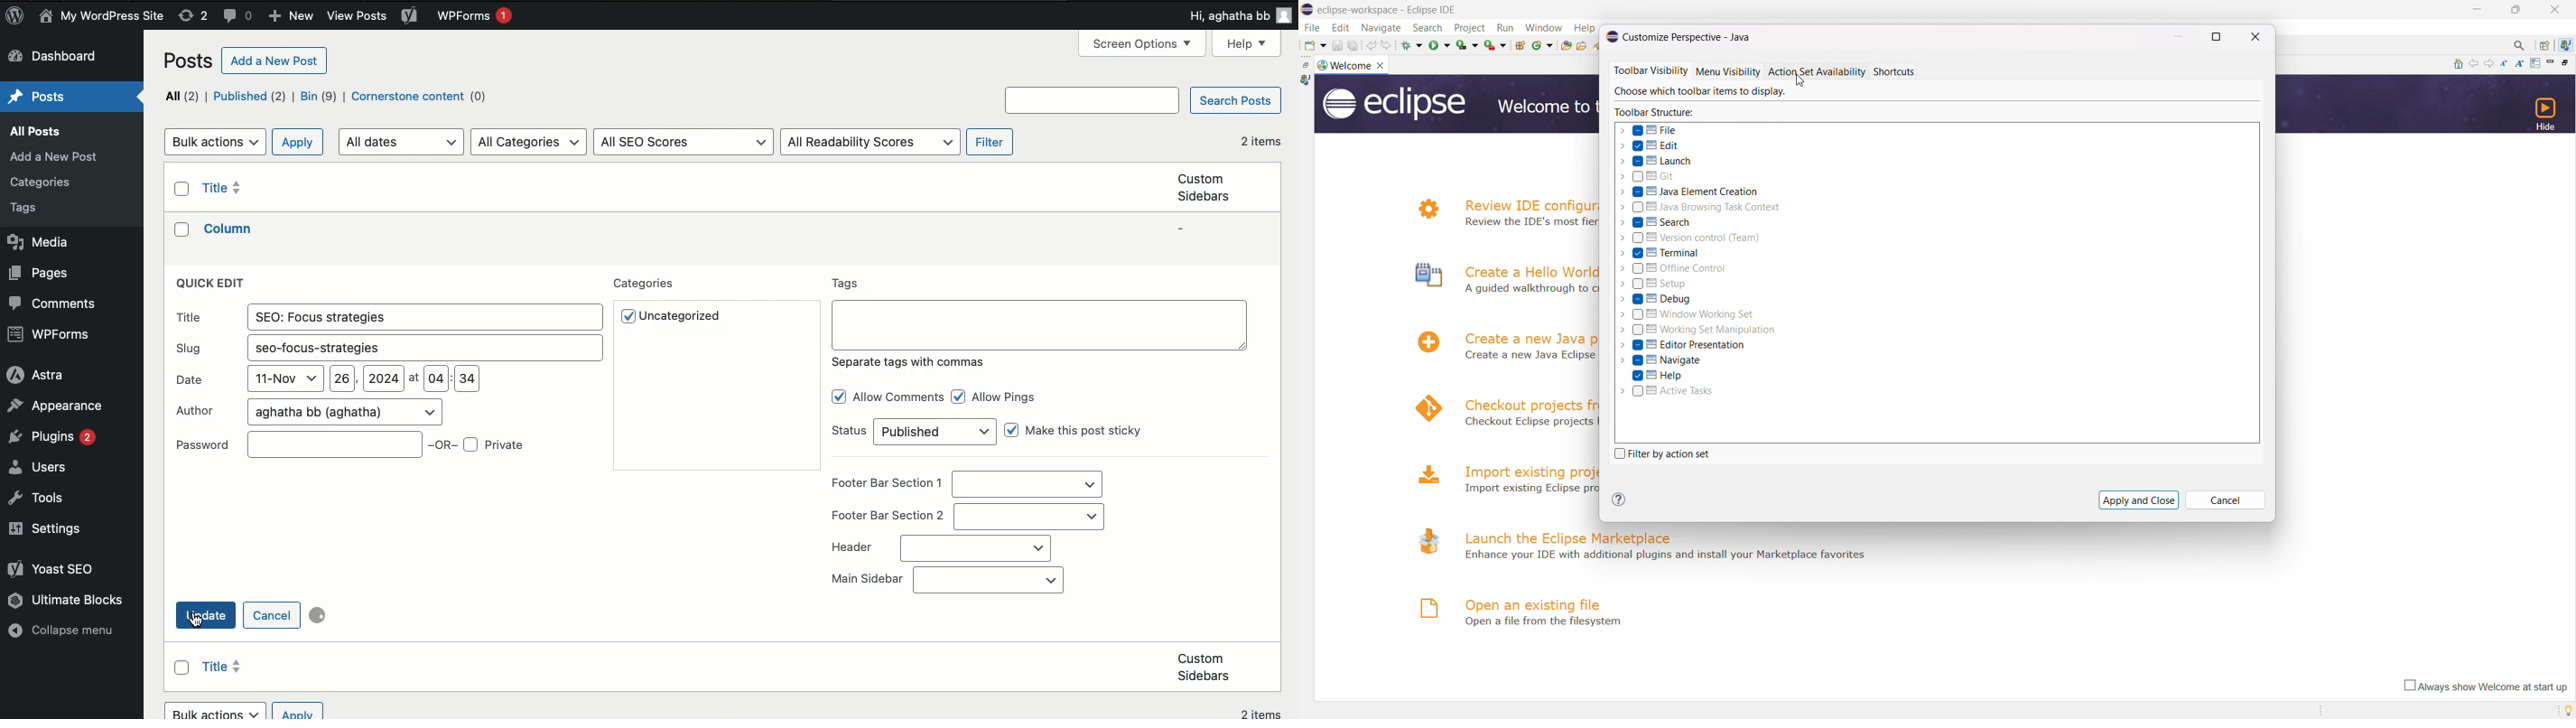 The height and width of the screenshot is (728, 2576). What do you see at coordinates (51, 436) in the screenshot?
I see `Plugins` at bounding box center [51, 436].